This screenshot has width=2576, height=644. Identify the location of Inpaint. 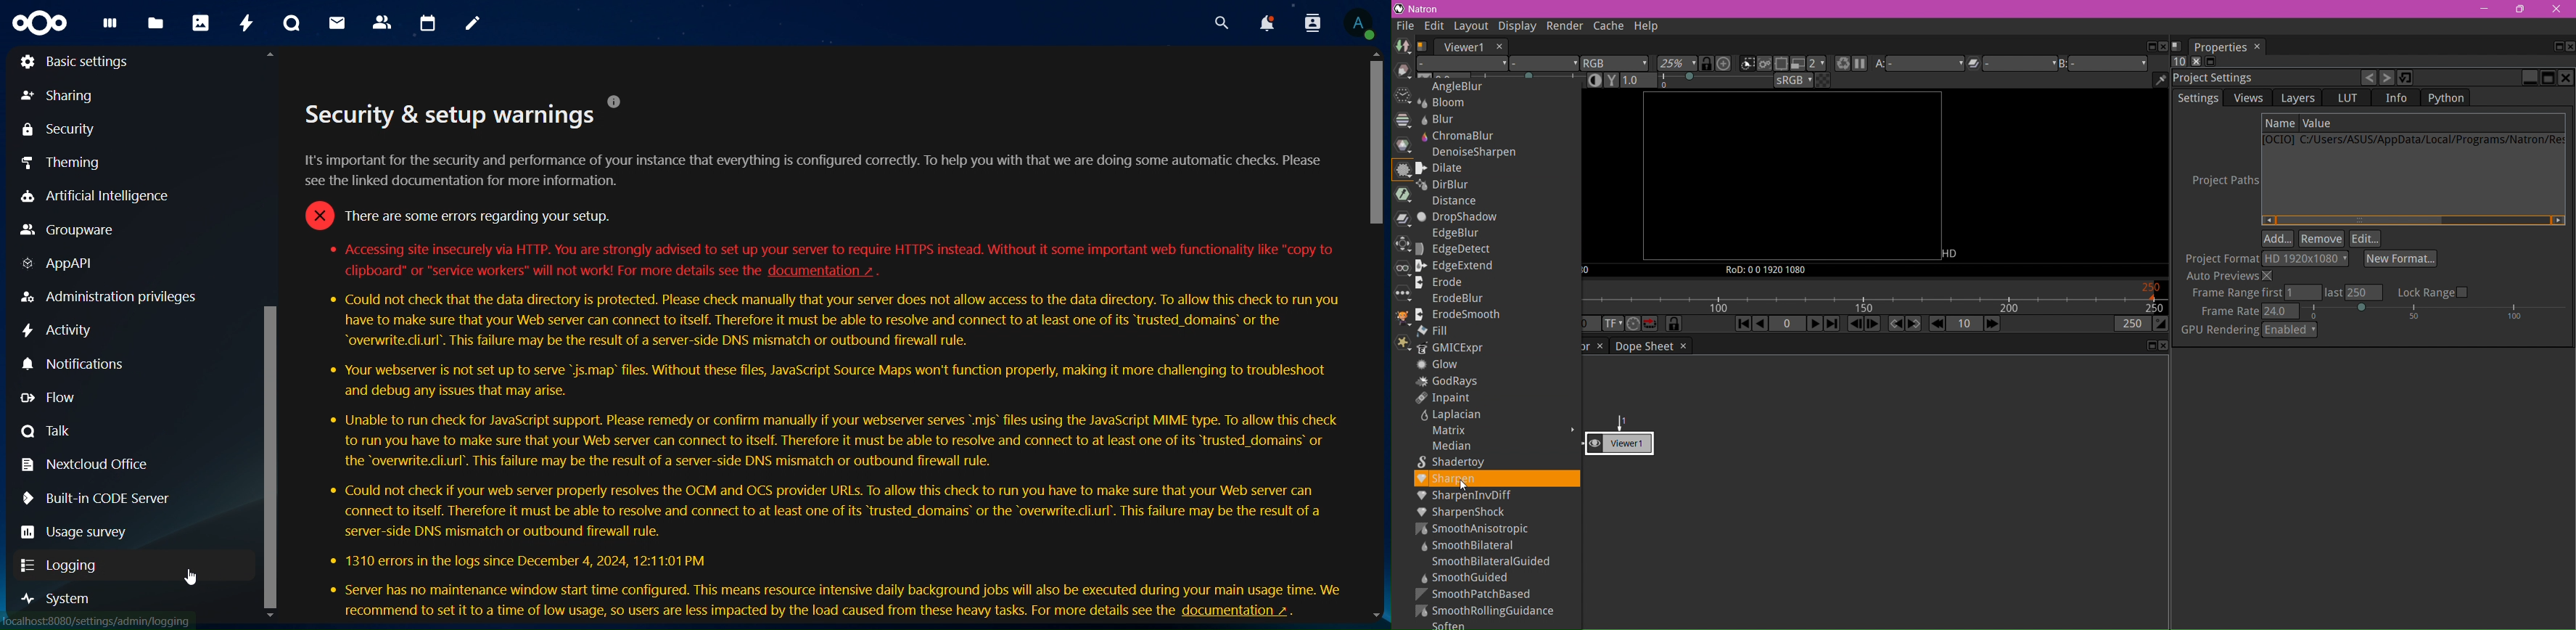
(1443, 398).